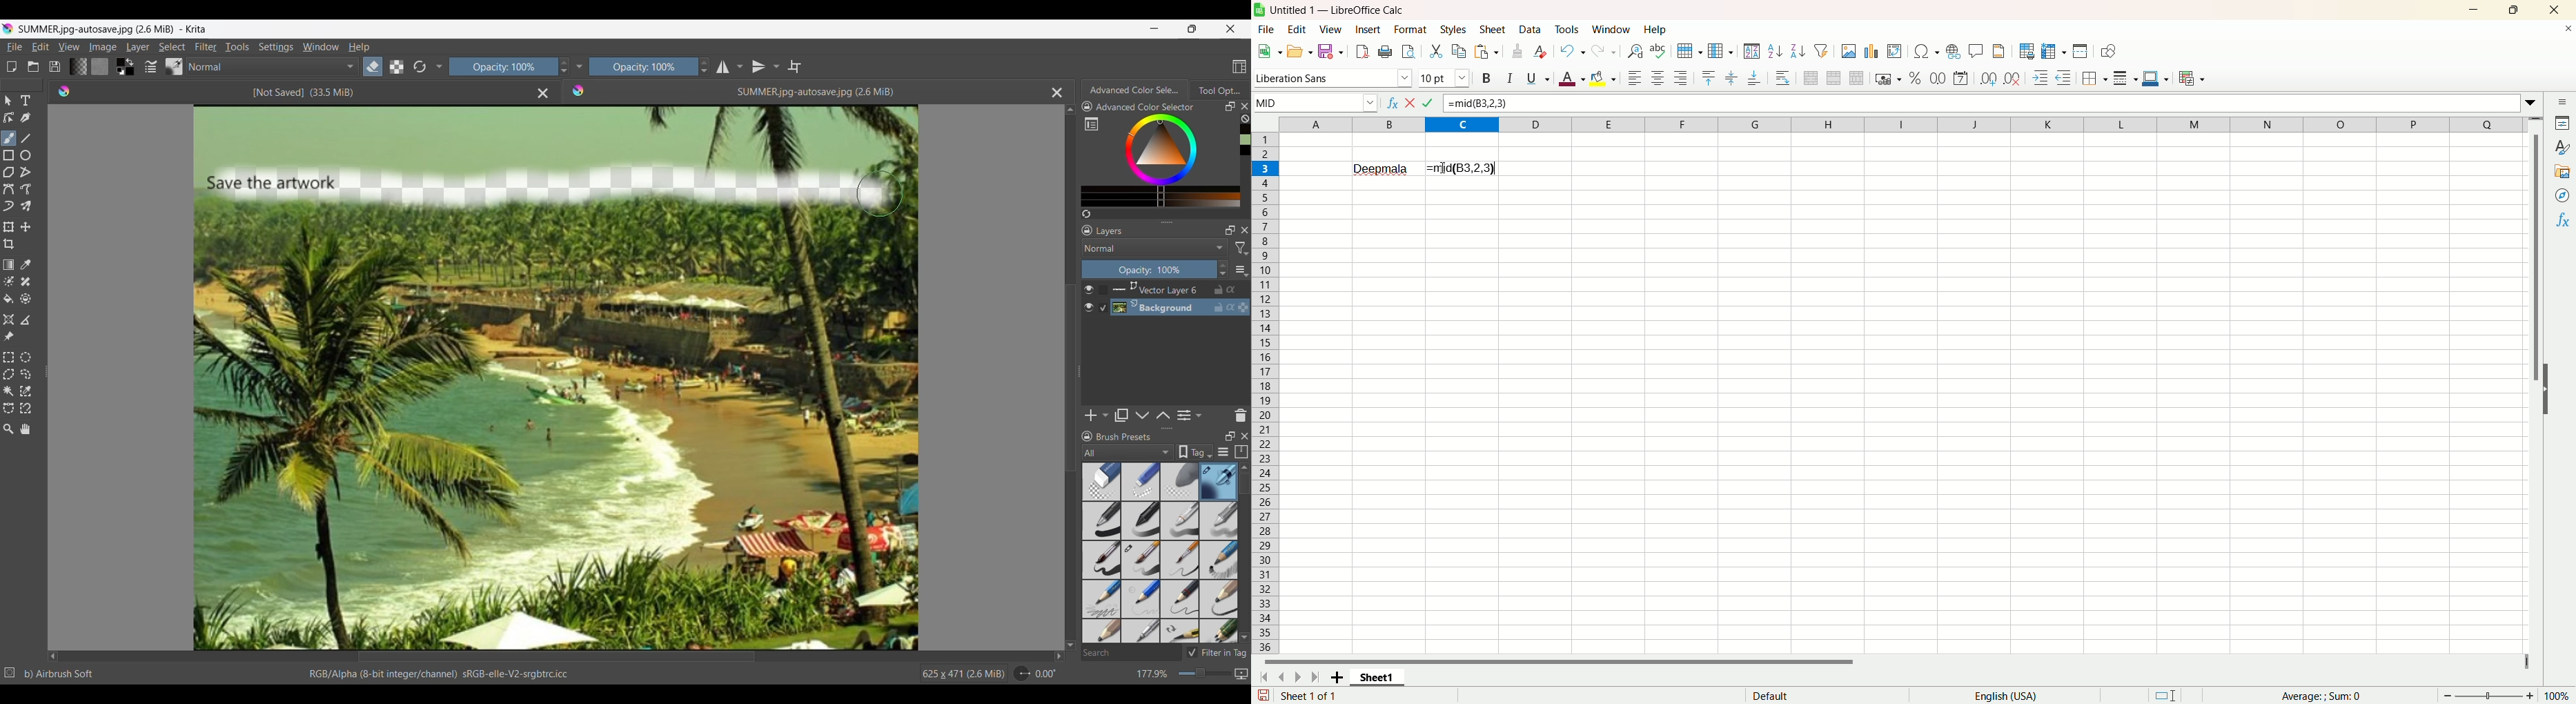 This screenshot has height=728, width=2576. I want to click on Fill tool, so click(9, 299).